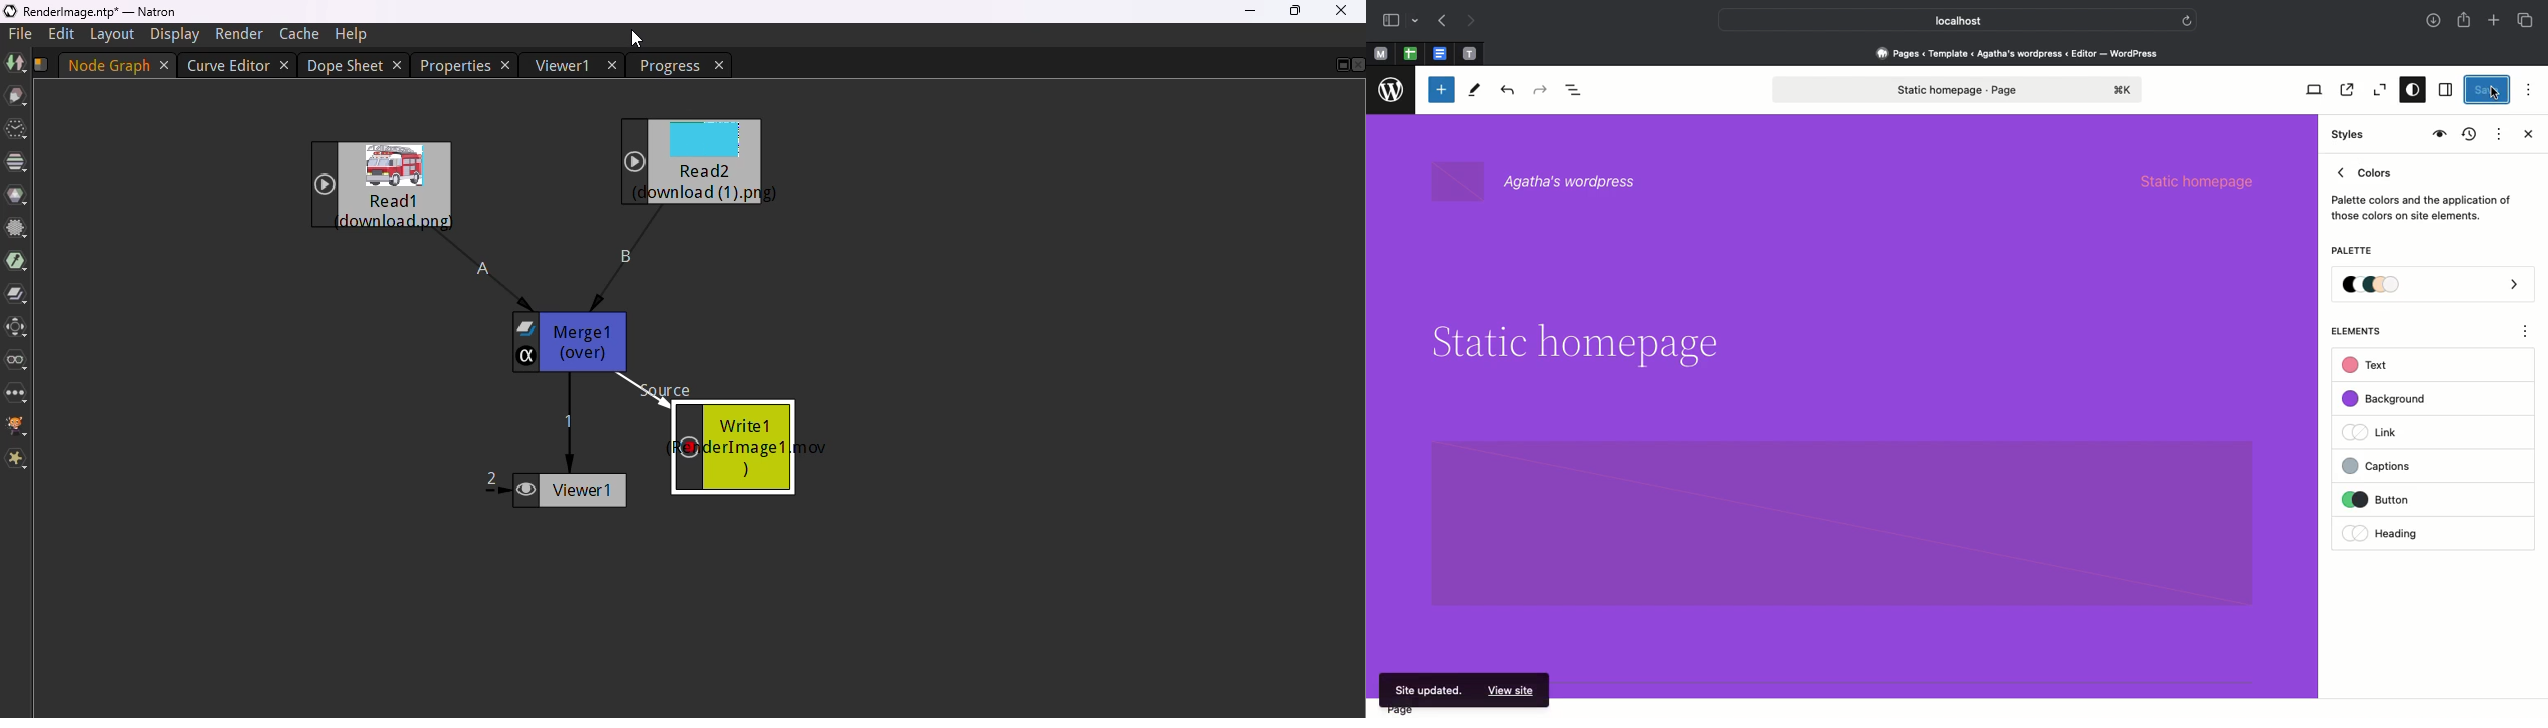  What do you see at coordinates (1946, 20) in the screenshot?
I see `Local host` at bounding box center [1946, 20].